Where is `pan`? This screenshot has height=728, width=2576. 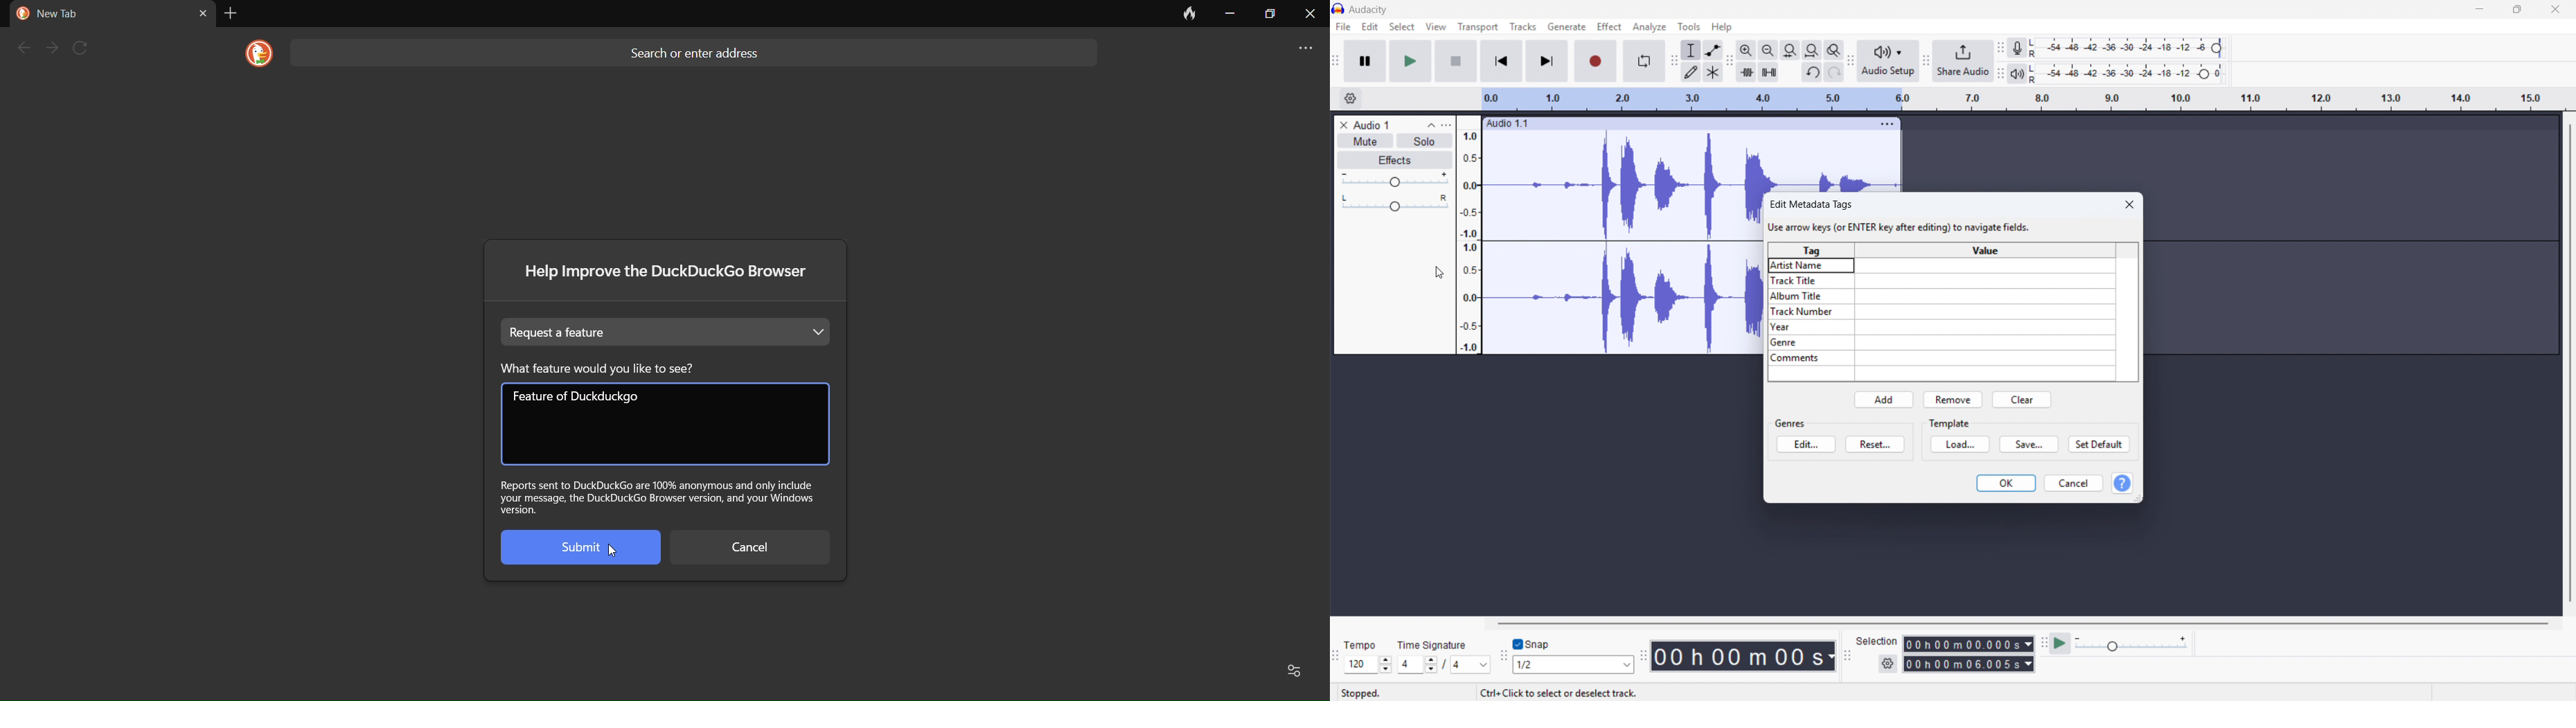 pan is located at coordinates (1394, 204).